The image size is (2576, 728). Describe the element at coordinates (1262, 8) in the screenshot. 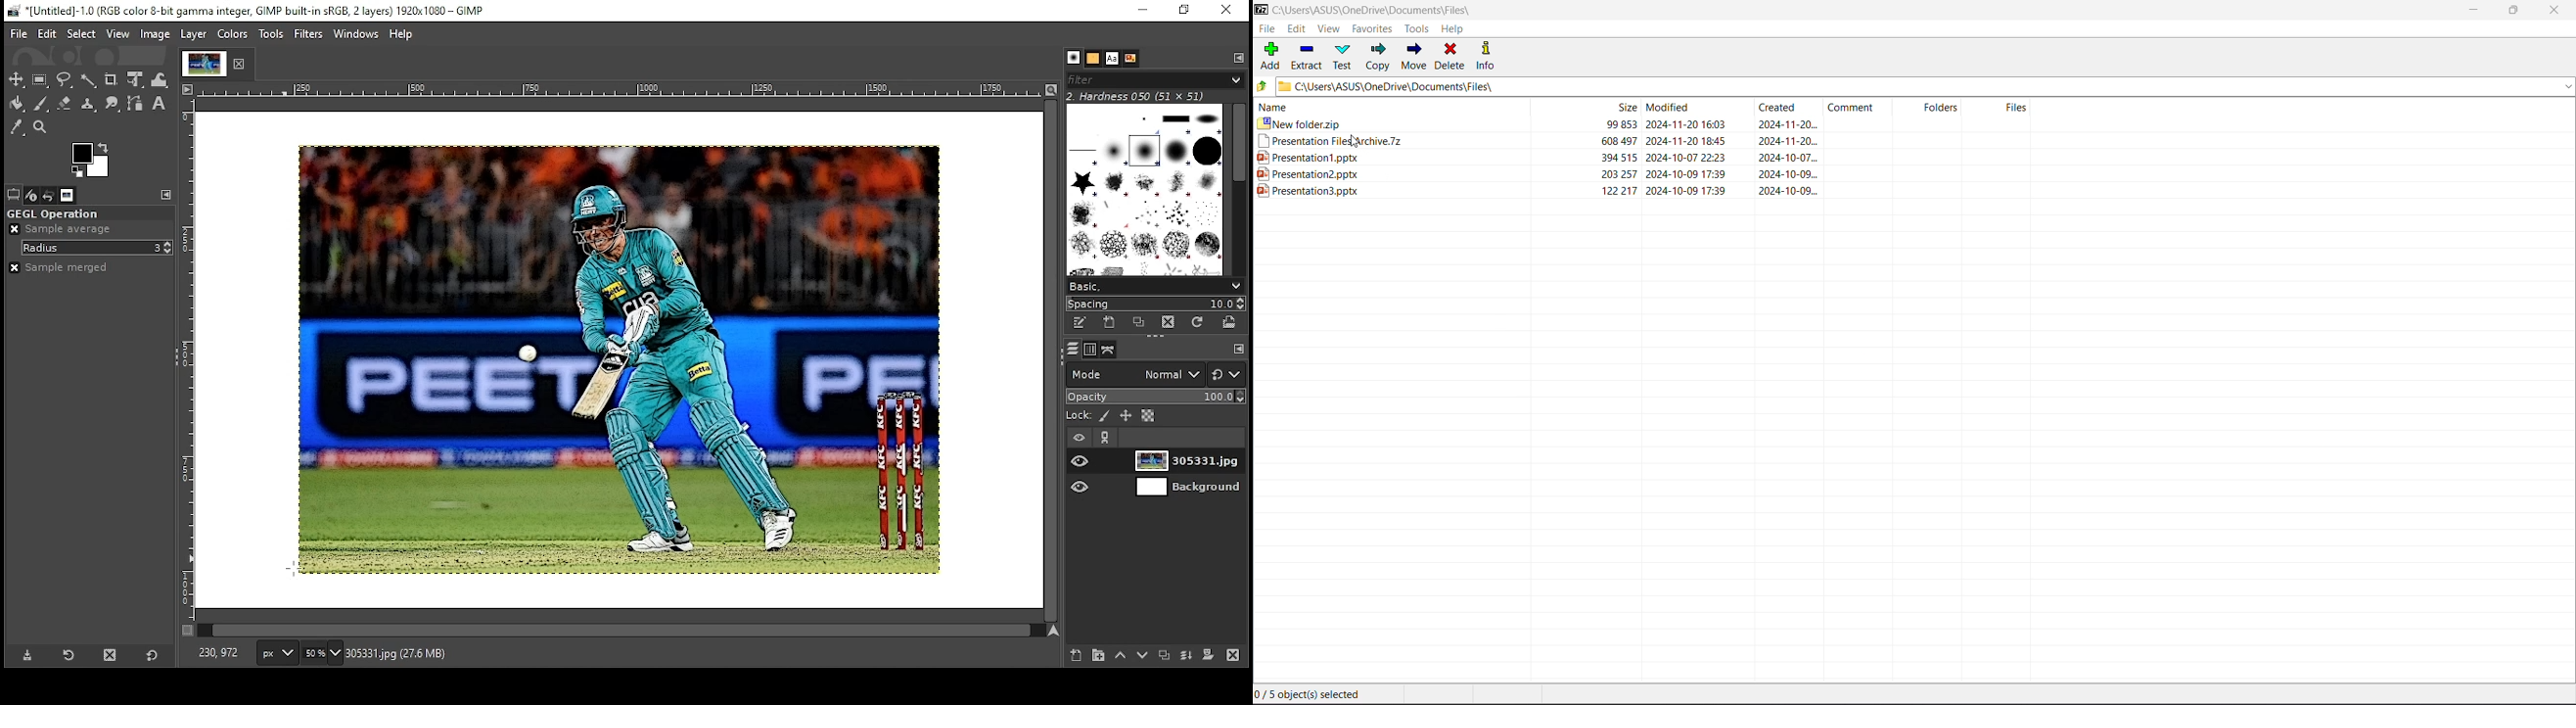

I see `Application Logo` at that location.